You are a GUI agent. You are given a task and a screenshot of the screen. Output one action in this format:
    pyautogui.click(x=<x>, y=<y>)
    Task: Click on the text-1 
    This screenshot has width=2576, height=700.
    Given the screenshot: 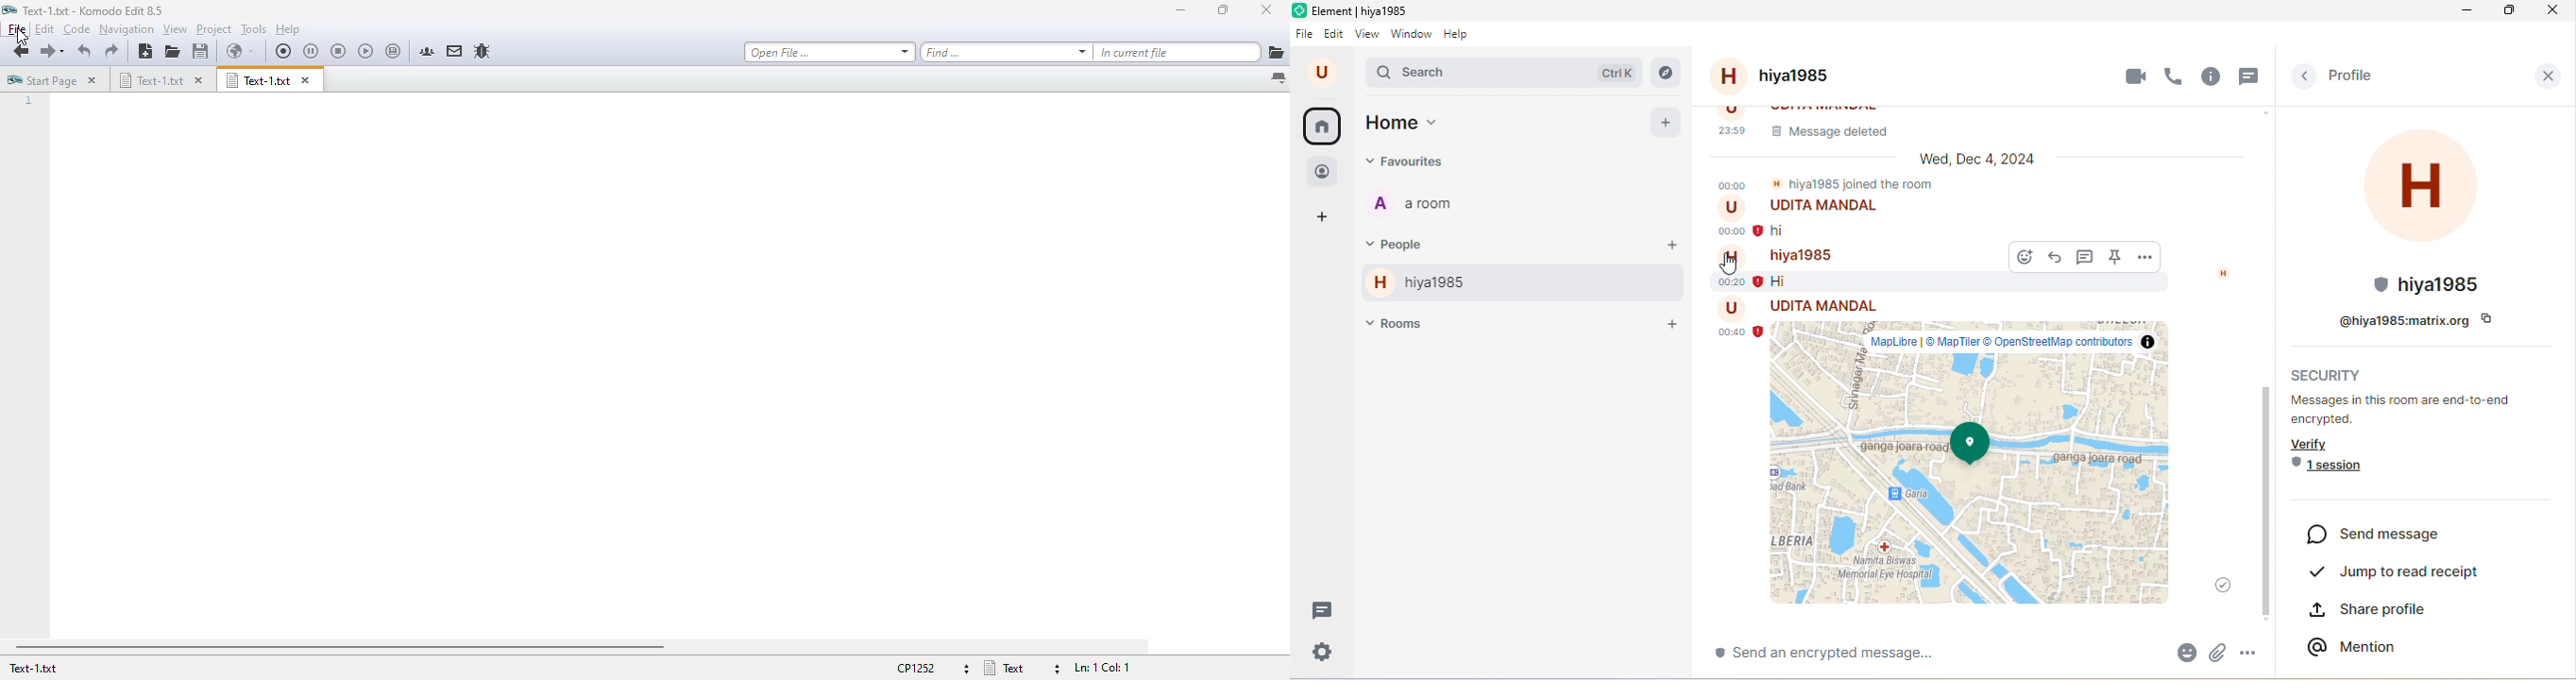 What is the action you would take?
    pyautogui.click(x=150, y=79)
    